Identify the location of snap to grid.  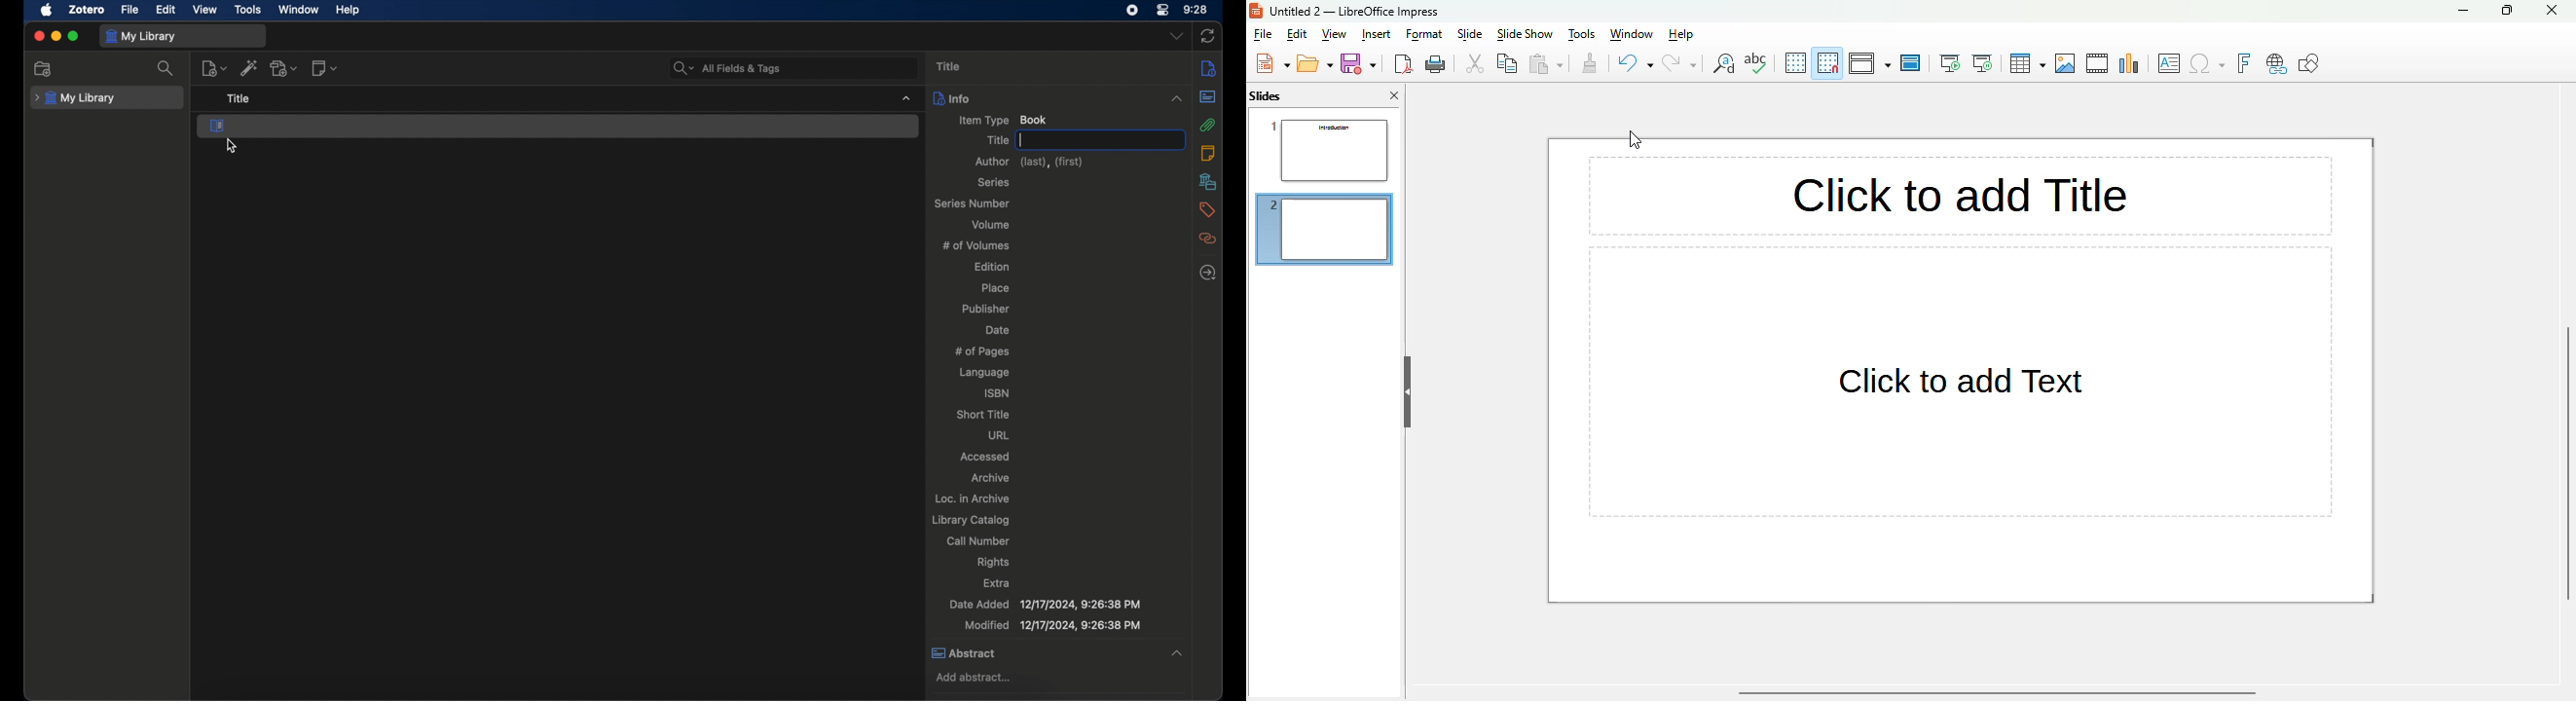
(1828, 62).